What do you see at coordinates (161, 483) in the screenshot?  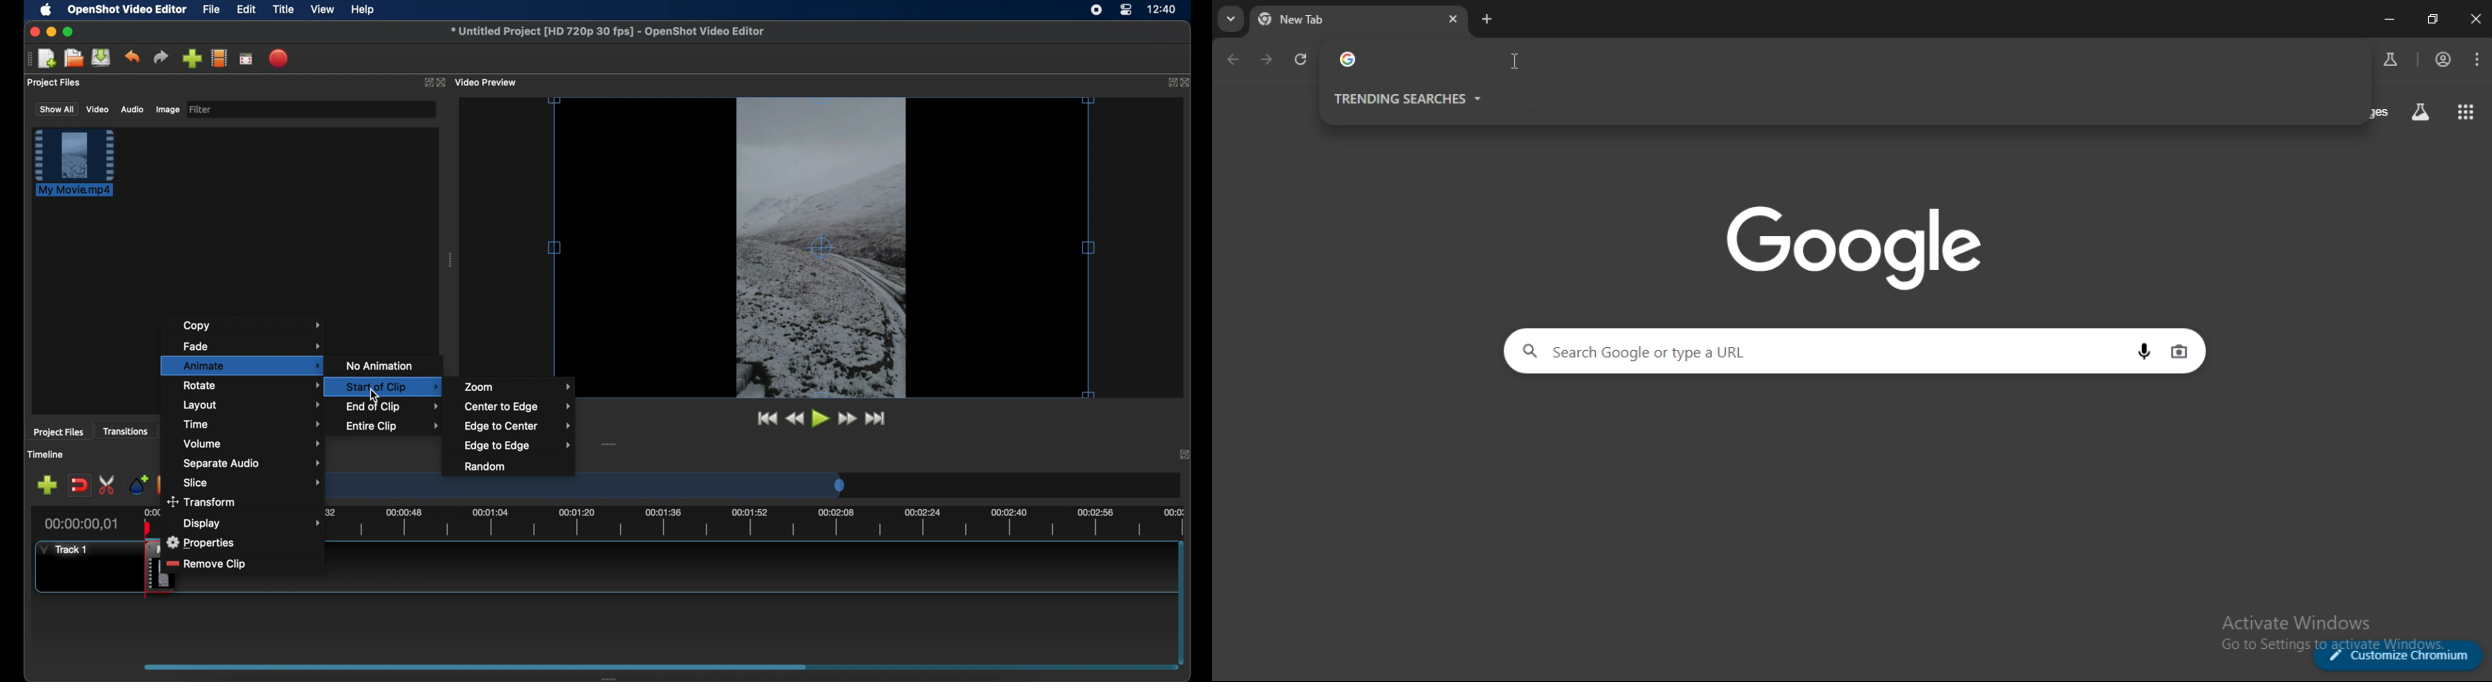 I see `previous marker` at bounding box center [161, 483].